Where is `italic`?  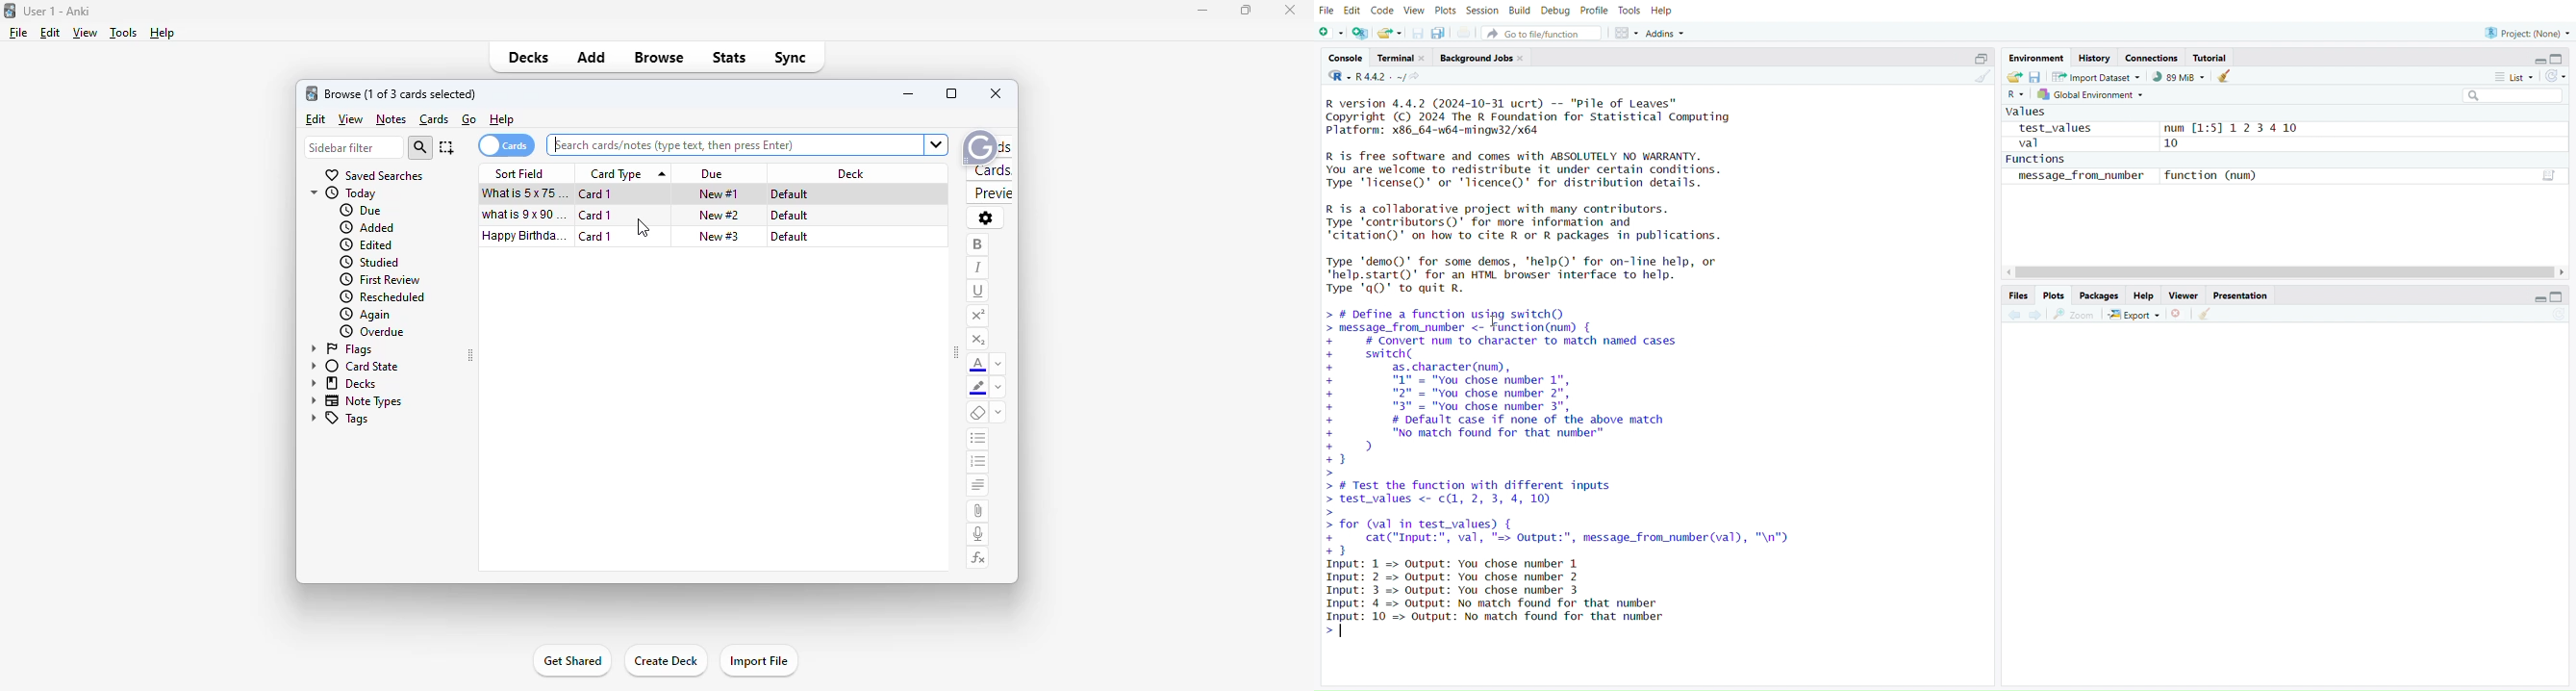
italic is located at coordinates (976, 268).